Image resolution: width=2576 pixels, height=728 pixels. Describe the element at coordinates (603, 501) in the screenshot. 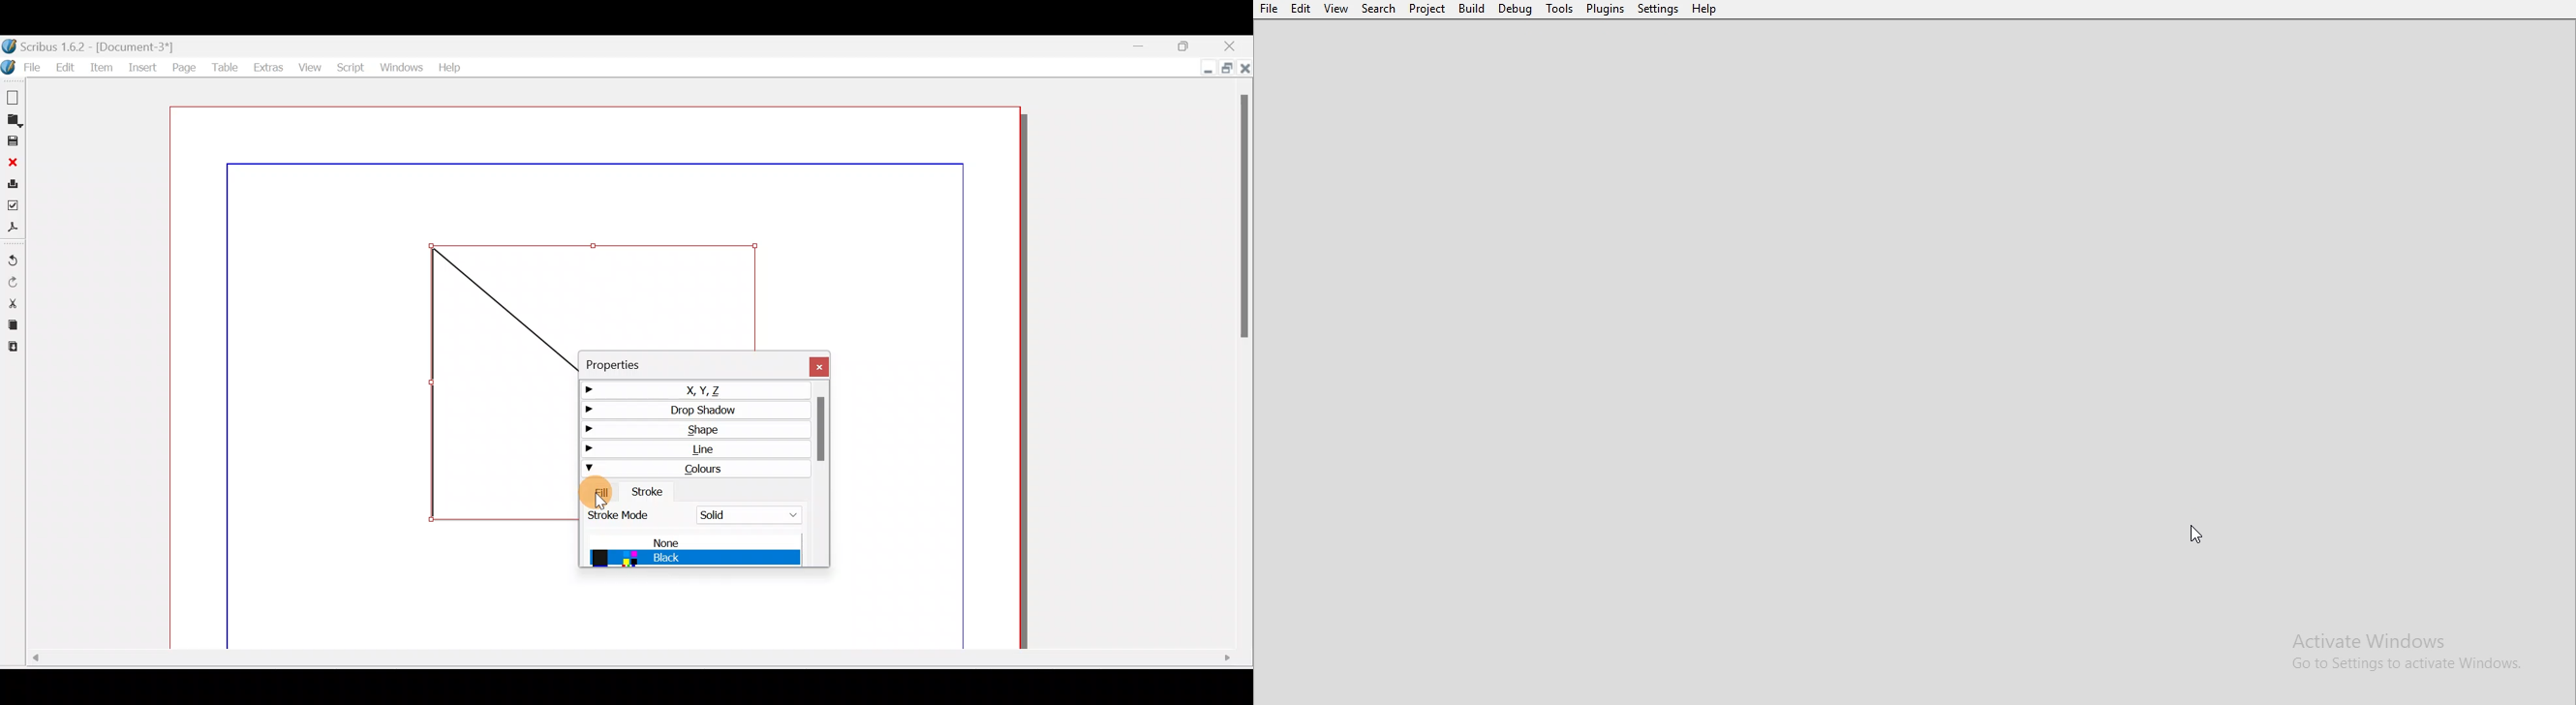

I see `cursor` at that location.